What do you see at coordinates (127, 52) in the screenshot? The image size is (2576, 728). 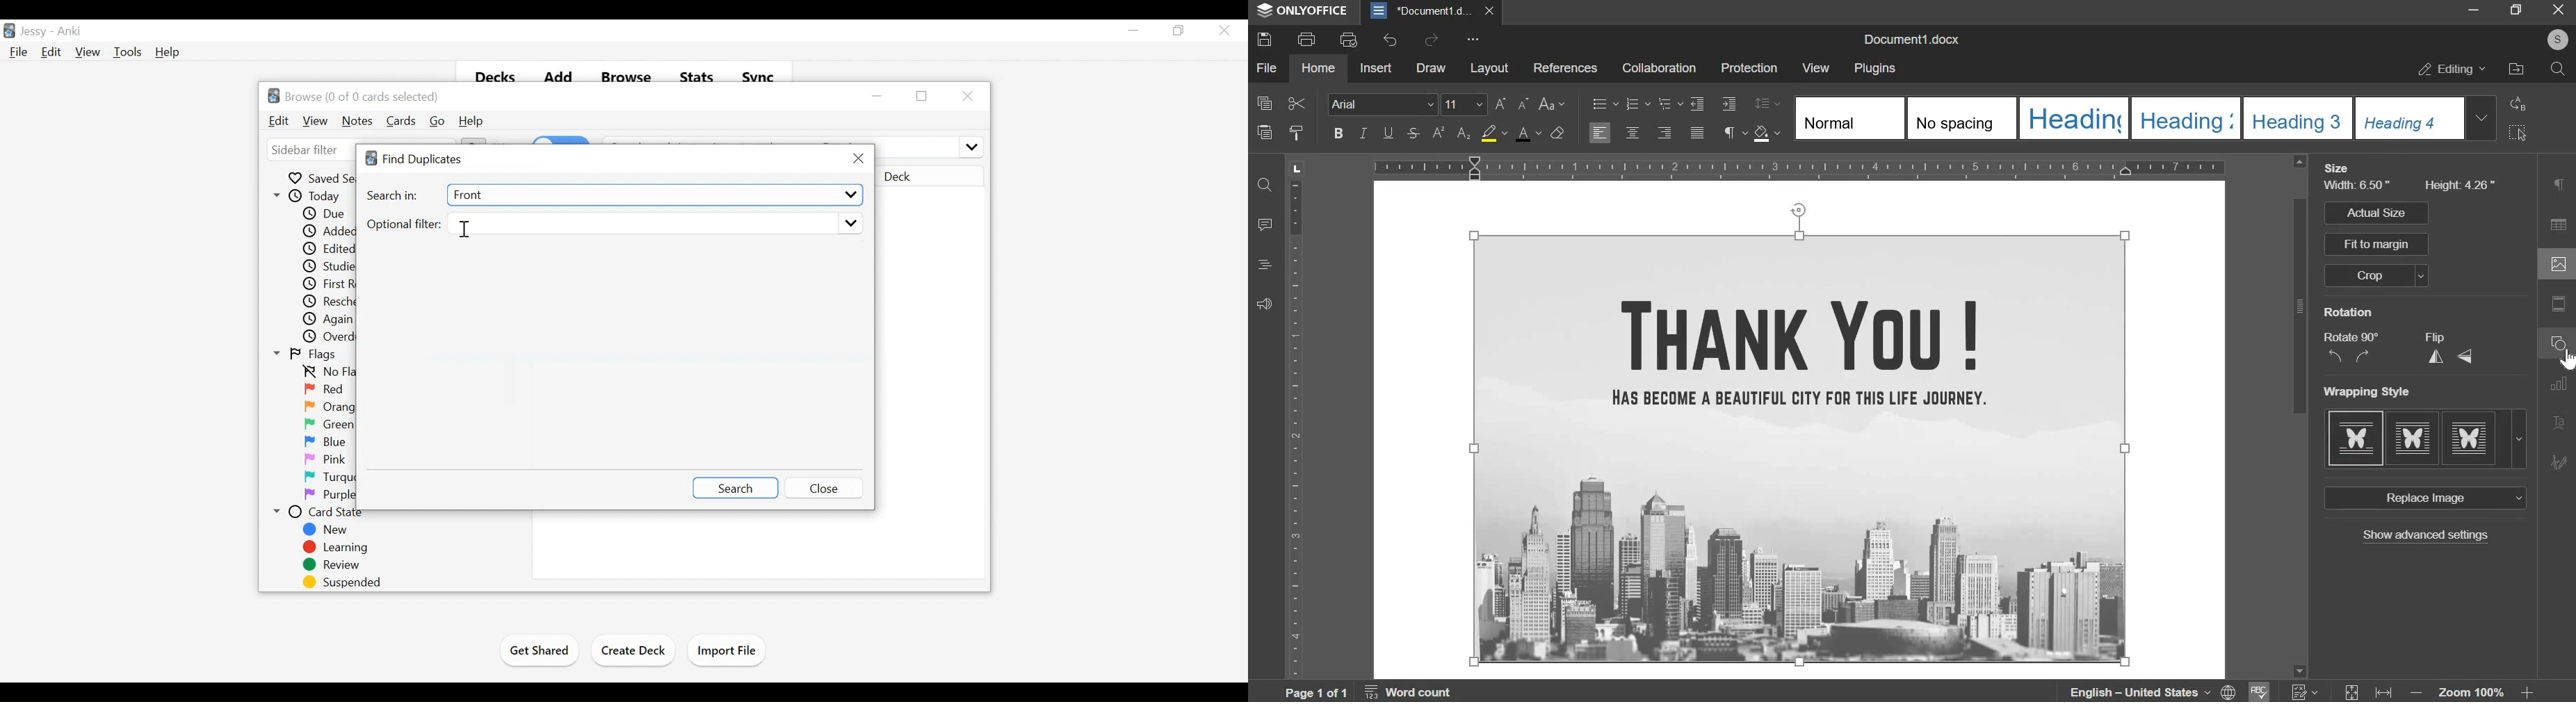 I see `Tools` at bounding box center [127, 52].